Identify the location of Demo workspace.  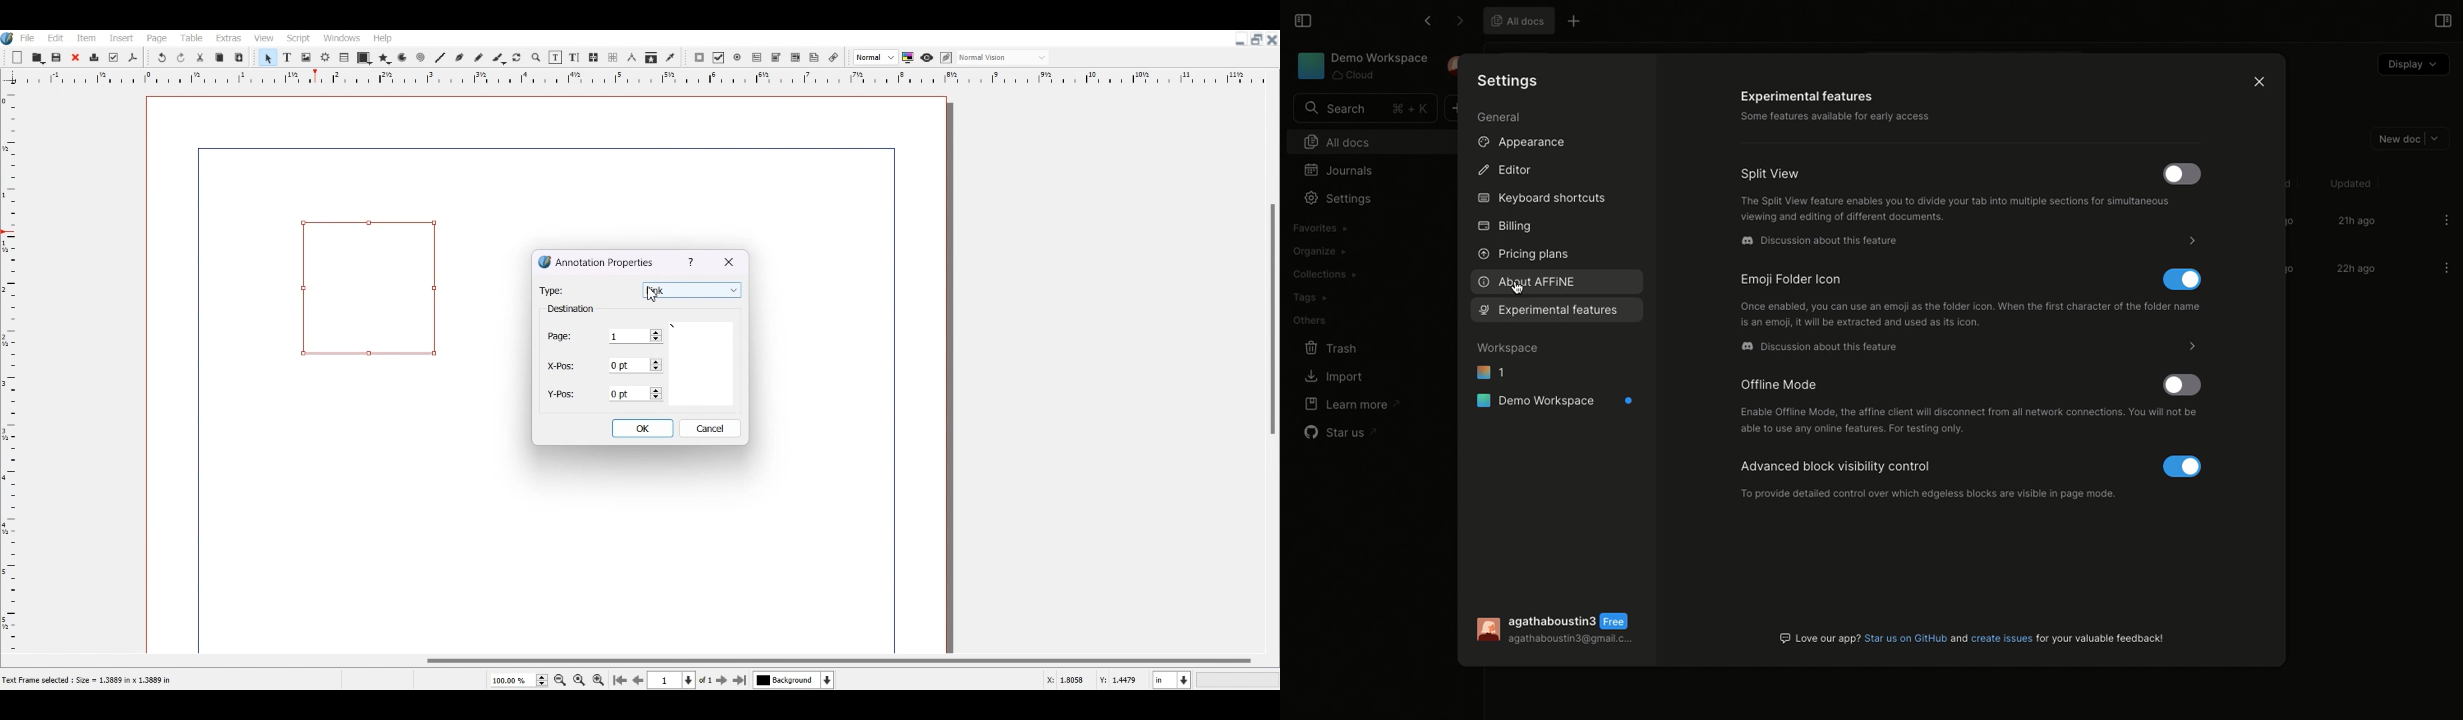
(1556, 400).